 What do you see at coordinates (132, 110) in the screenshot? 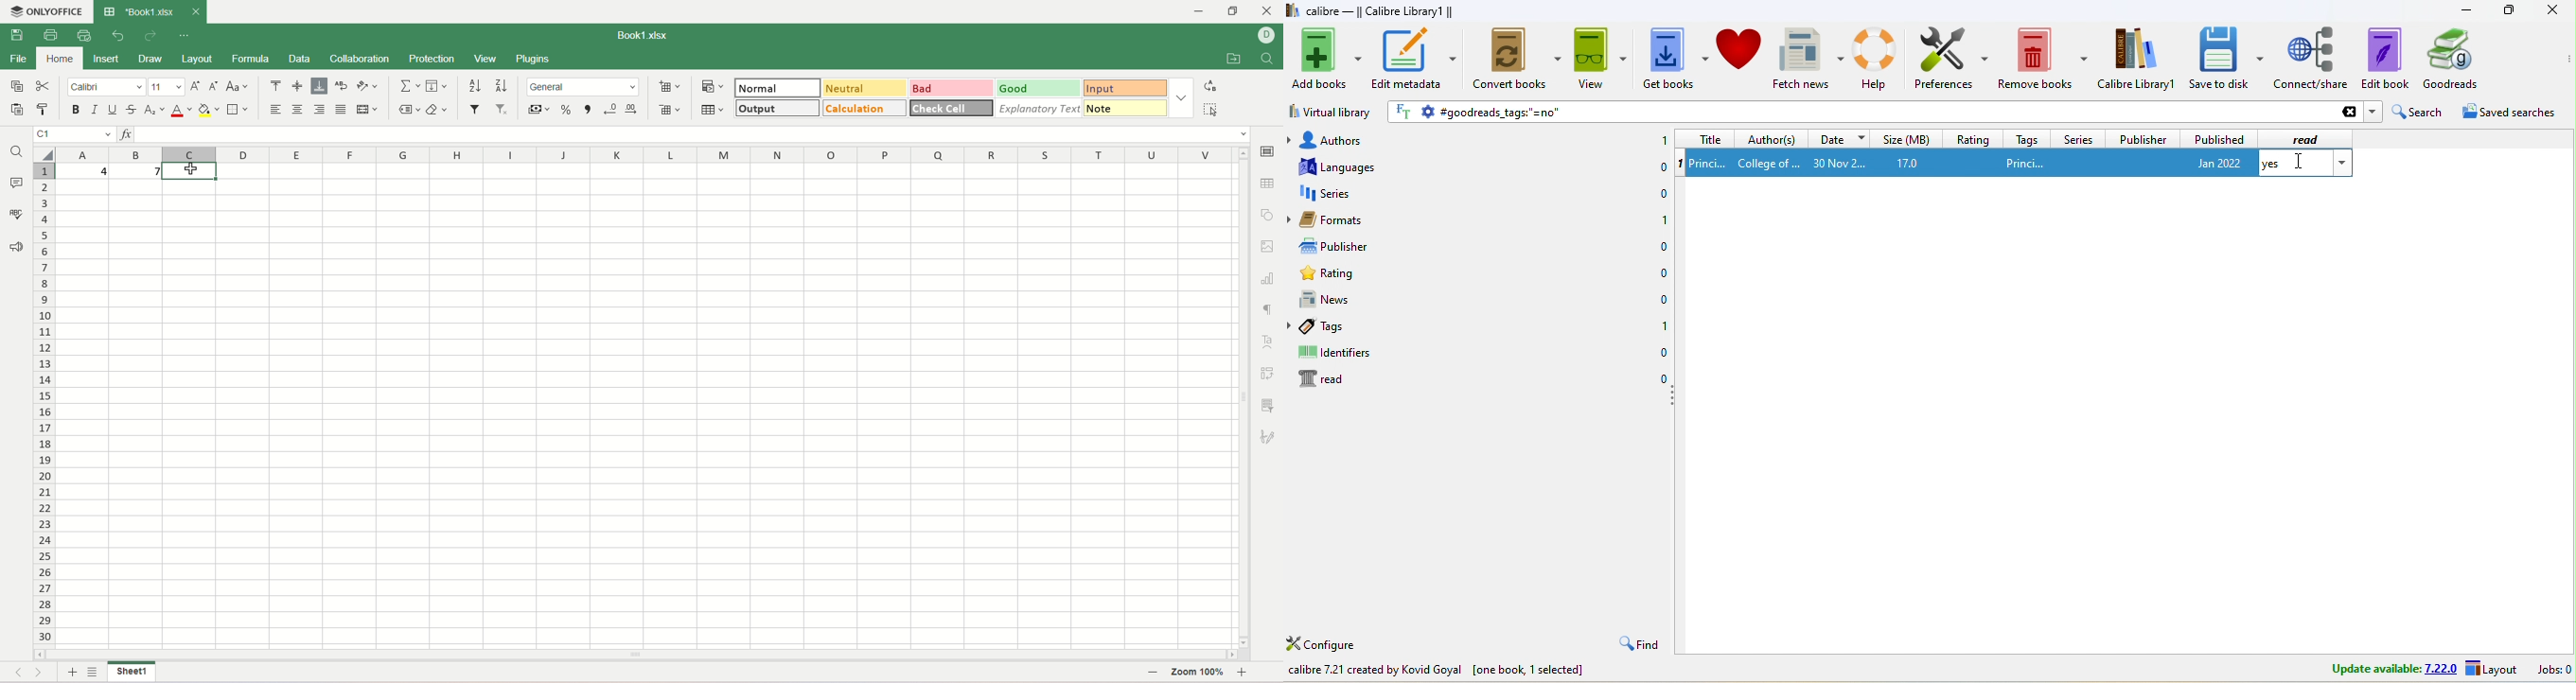
I see `strikethrough` at bounding box center [132, 110].